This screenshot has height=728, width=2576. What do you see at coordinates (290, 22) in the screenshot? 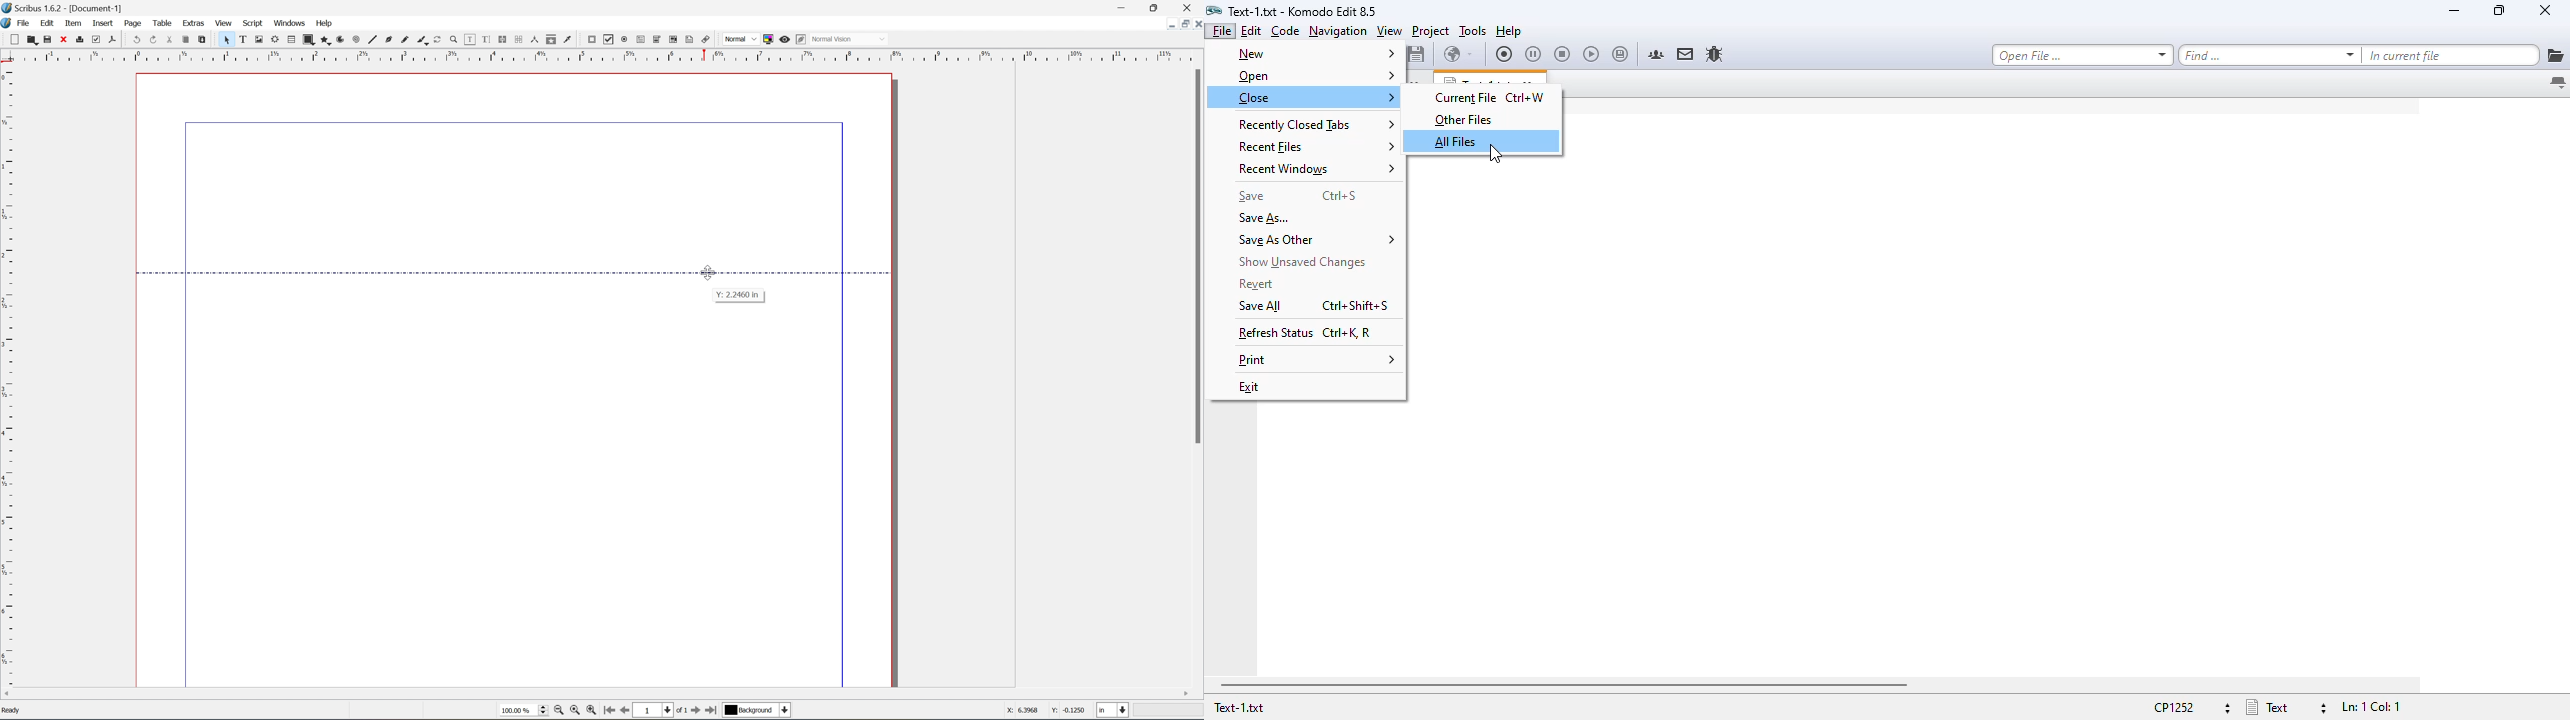
I see `windows` at bounding box center [290, 22].